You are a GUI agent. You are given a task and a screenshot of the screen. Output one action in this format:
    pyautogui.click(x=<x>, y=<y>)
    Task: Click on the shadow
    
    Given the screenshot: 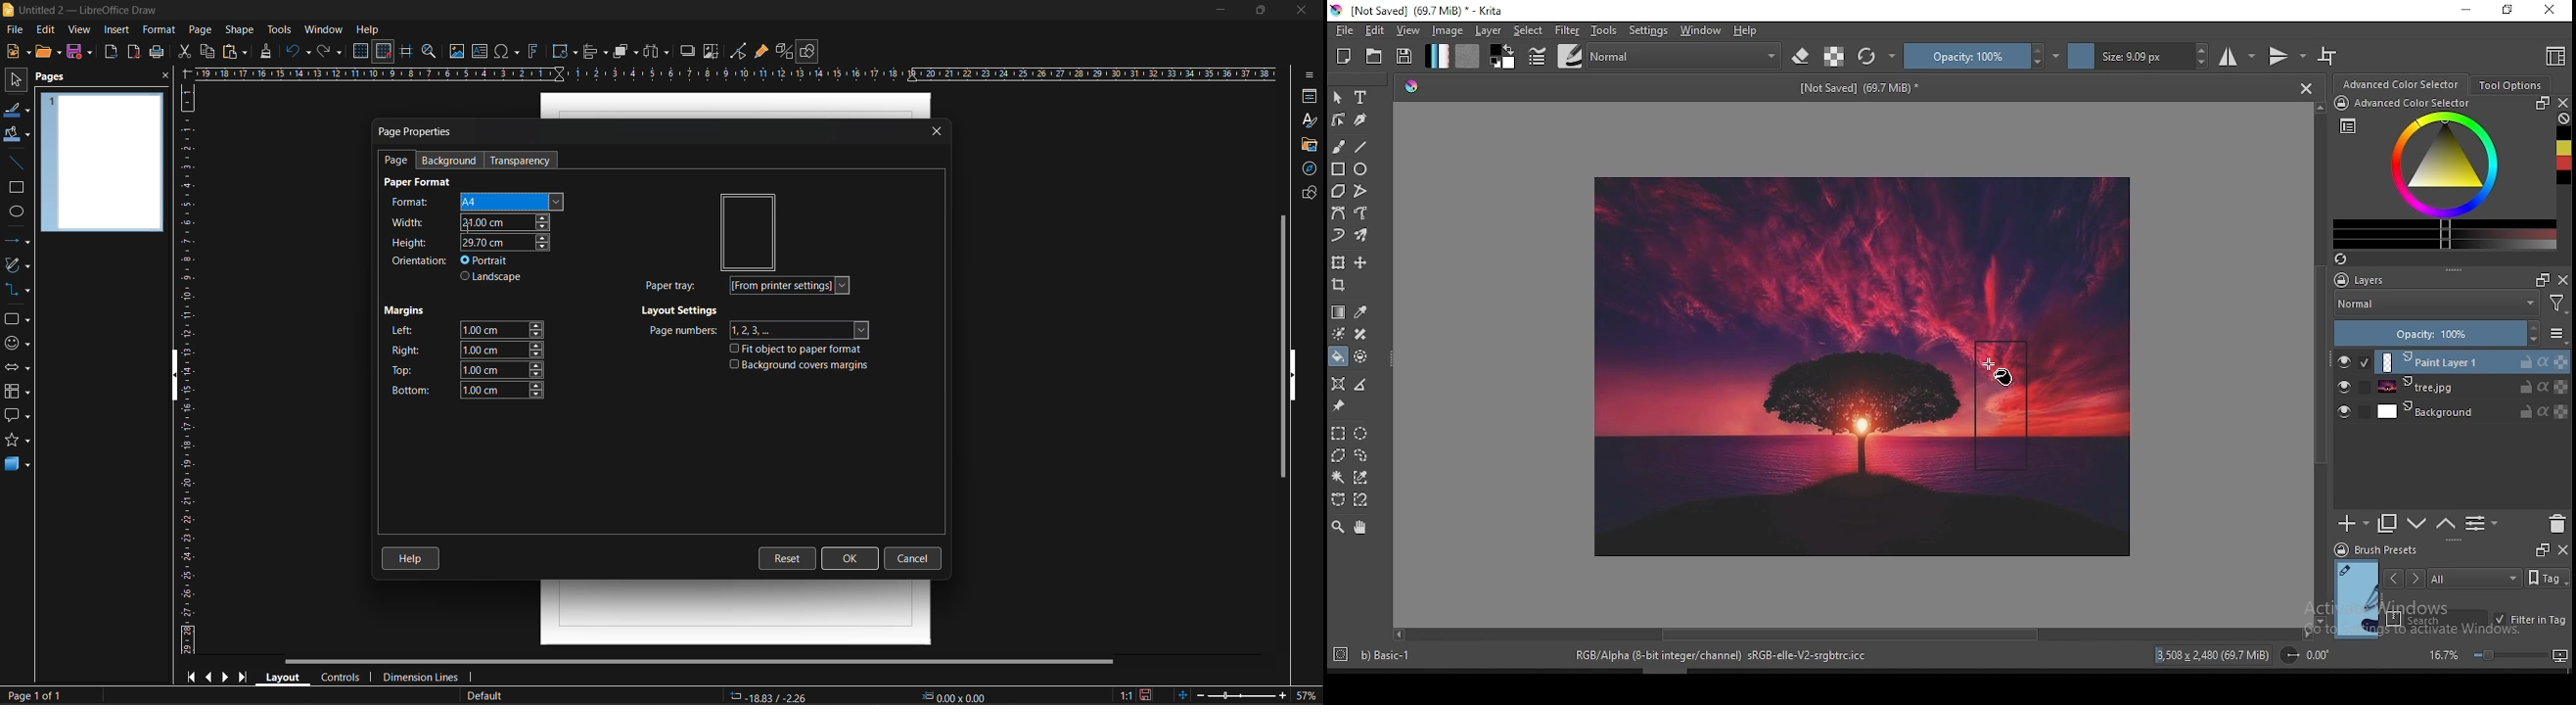 What is the action you would take?
    pyautogui.click(x=690, y=50)
    